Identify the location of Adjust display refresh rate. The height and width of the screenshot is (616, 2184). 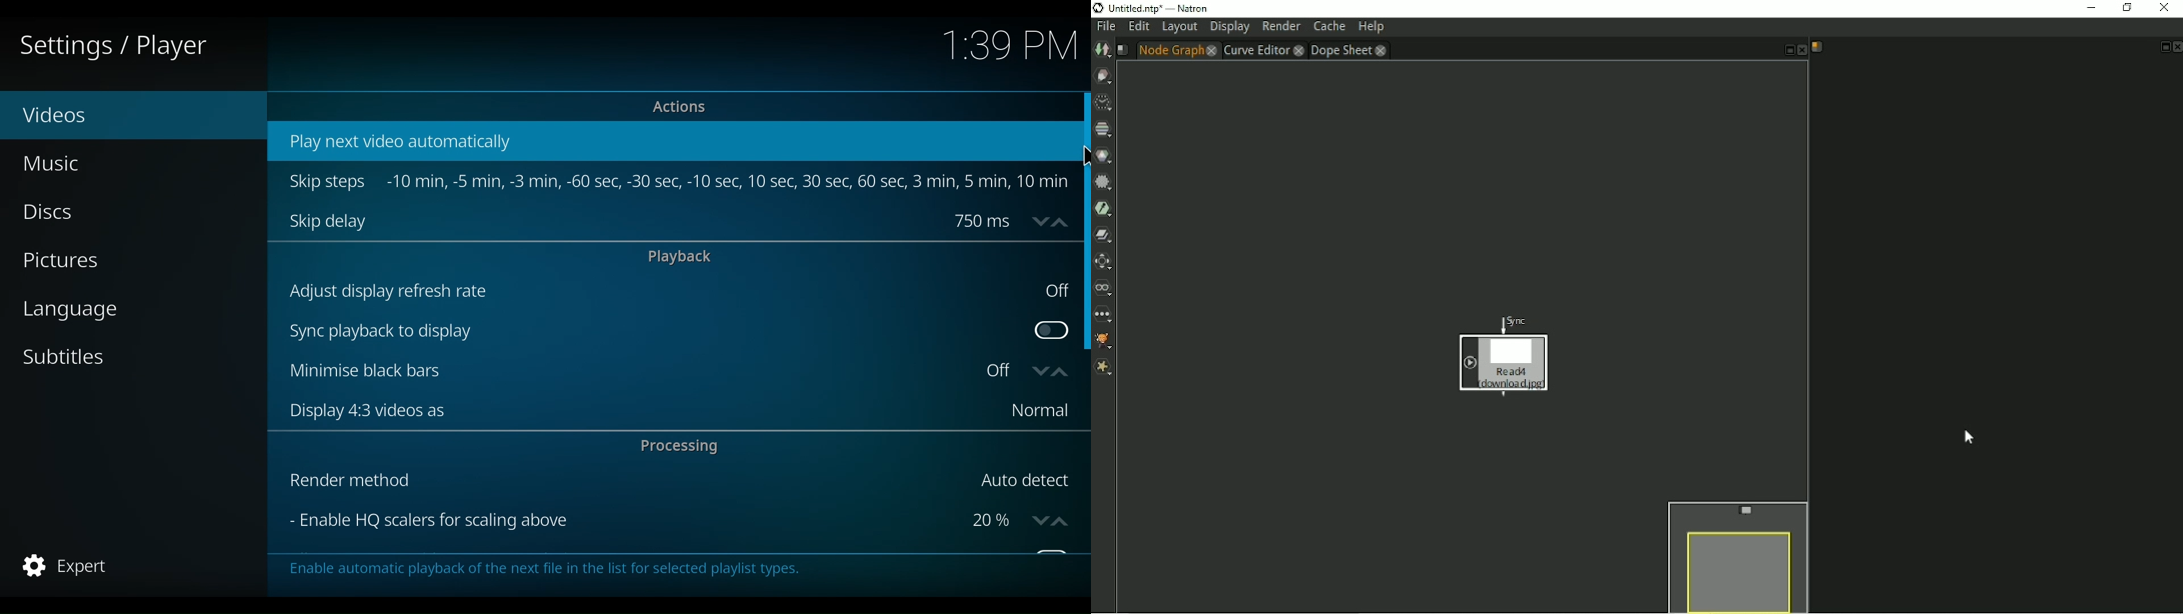
(656, 294).